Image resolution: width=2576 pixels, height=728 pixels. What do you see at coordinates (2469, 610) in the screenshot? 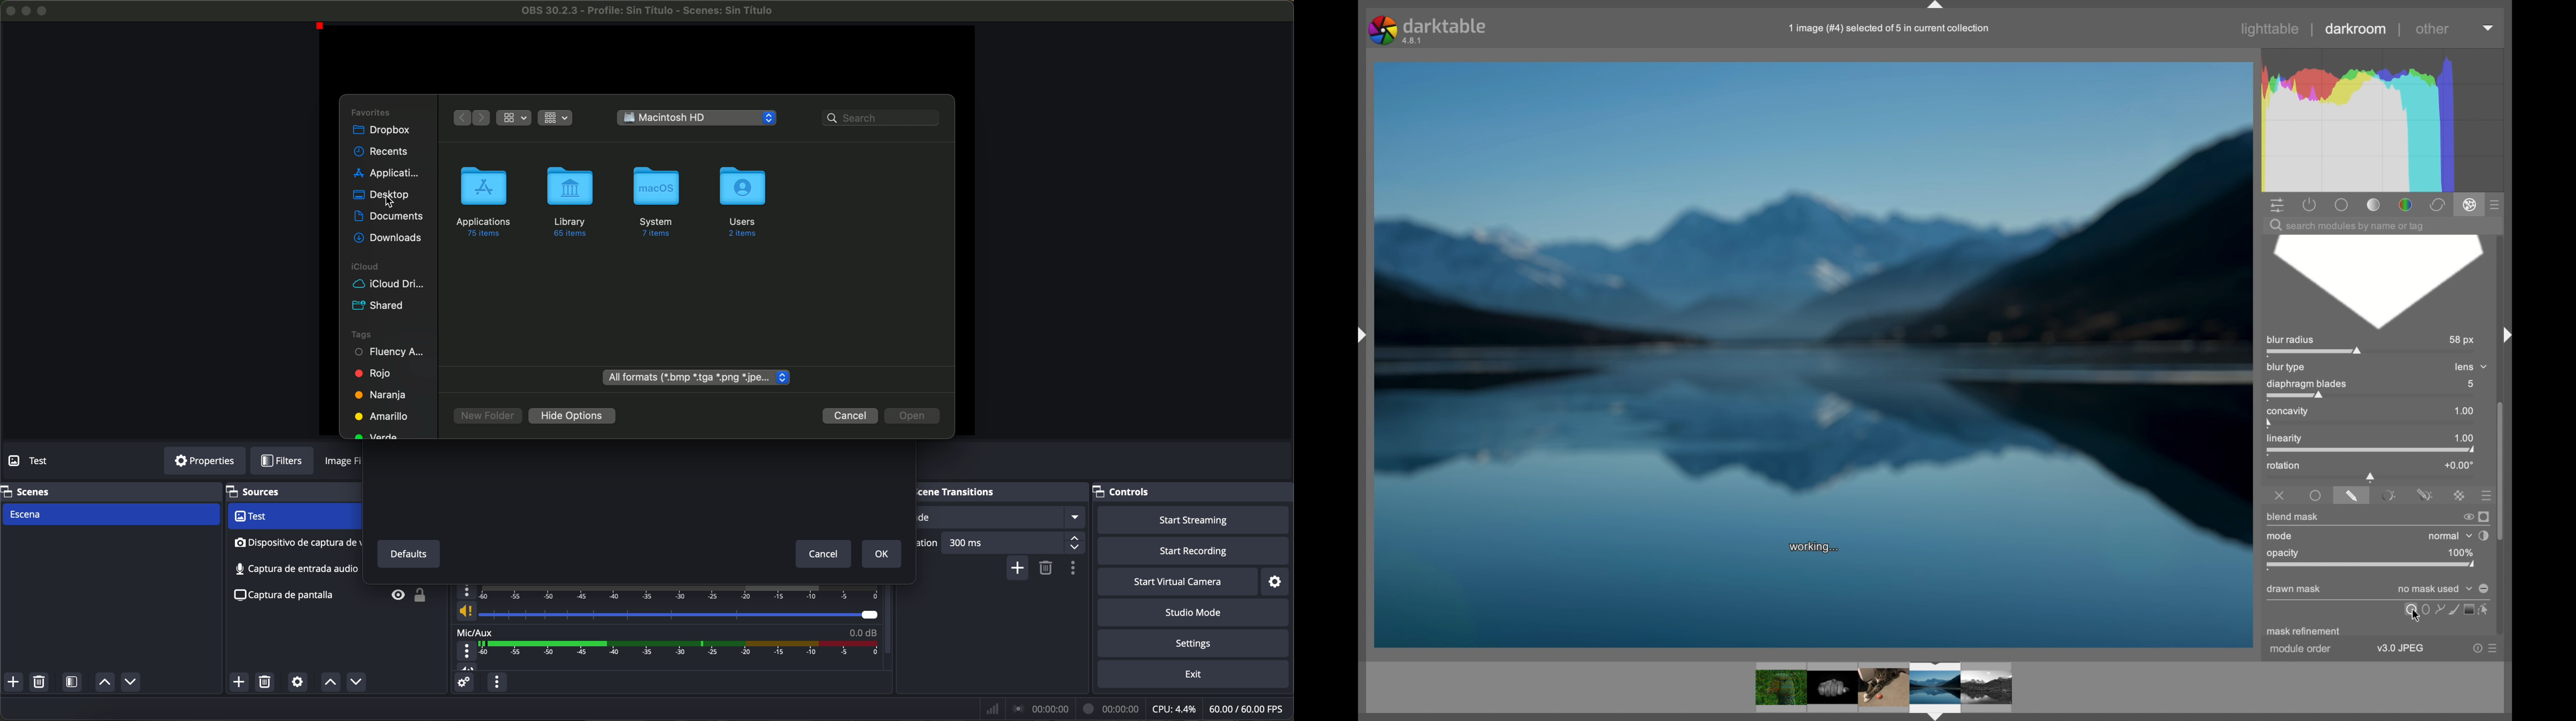
I see `screen` at bounding box center [2469, 610].